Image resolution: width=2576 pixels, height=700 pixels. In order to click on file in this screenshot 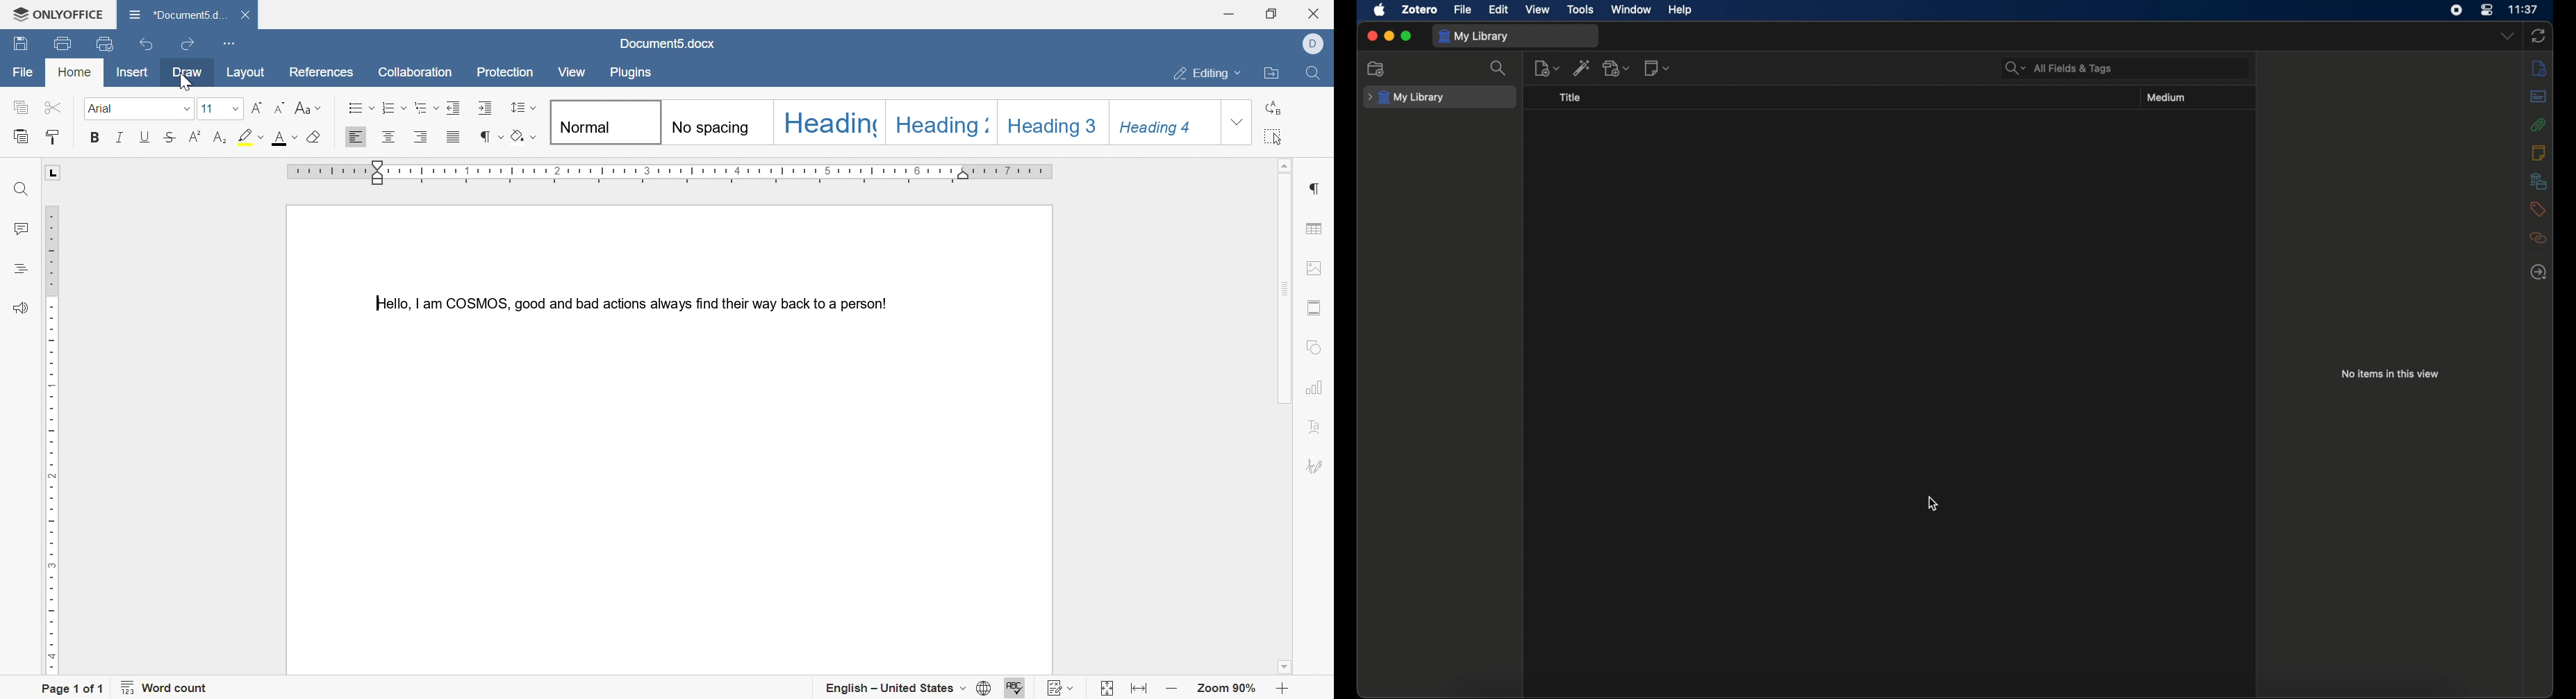, I will do `click(23, 74)`.